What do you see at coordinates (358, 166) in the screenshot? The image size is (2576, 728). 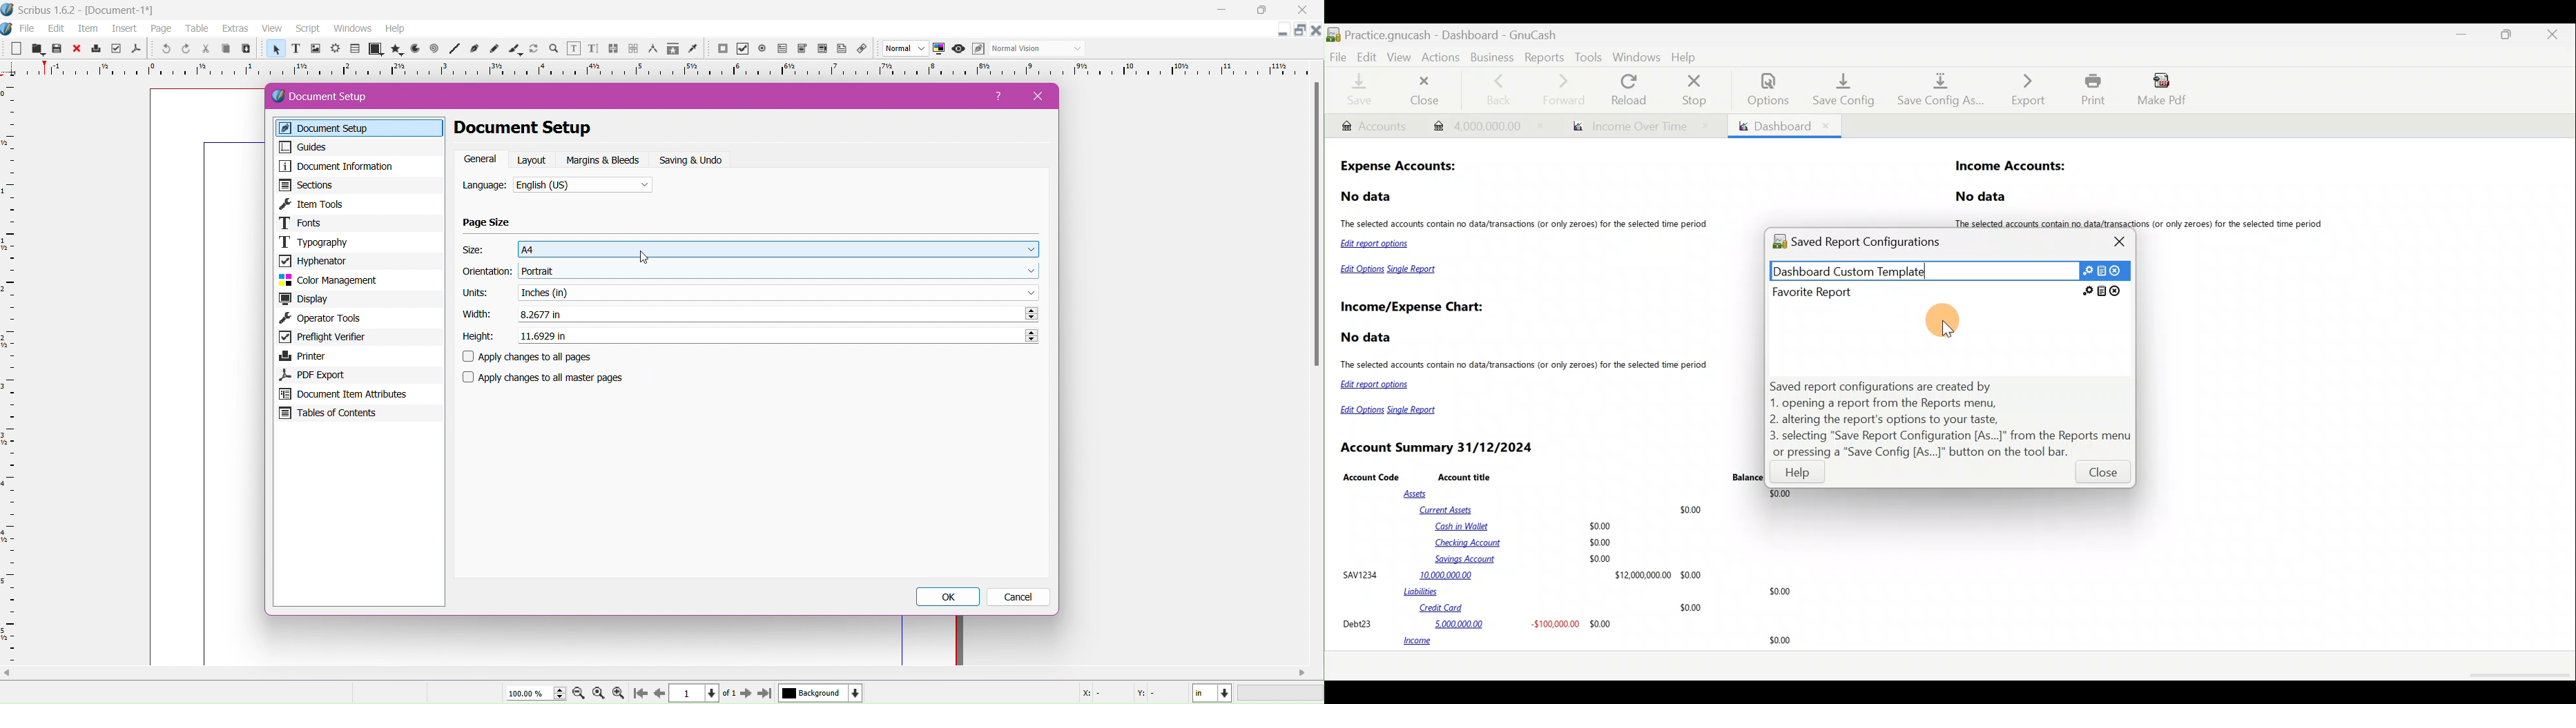 I see `Document Information` at bounding box center [358, 166].